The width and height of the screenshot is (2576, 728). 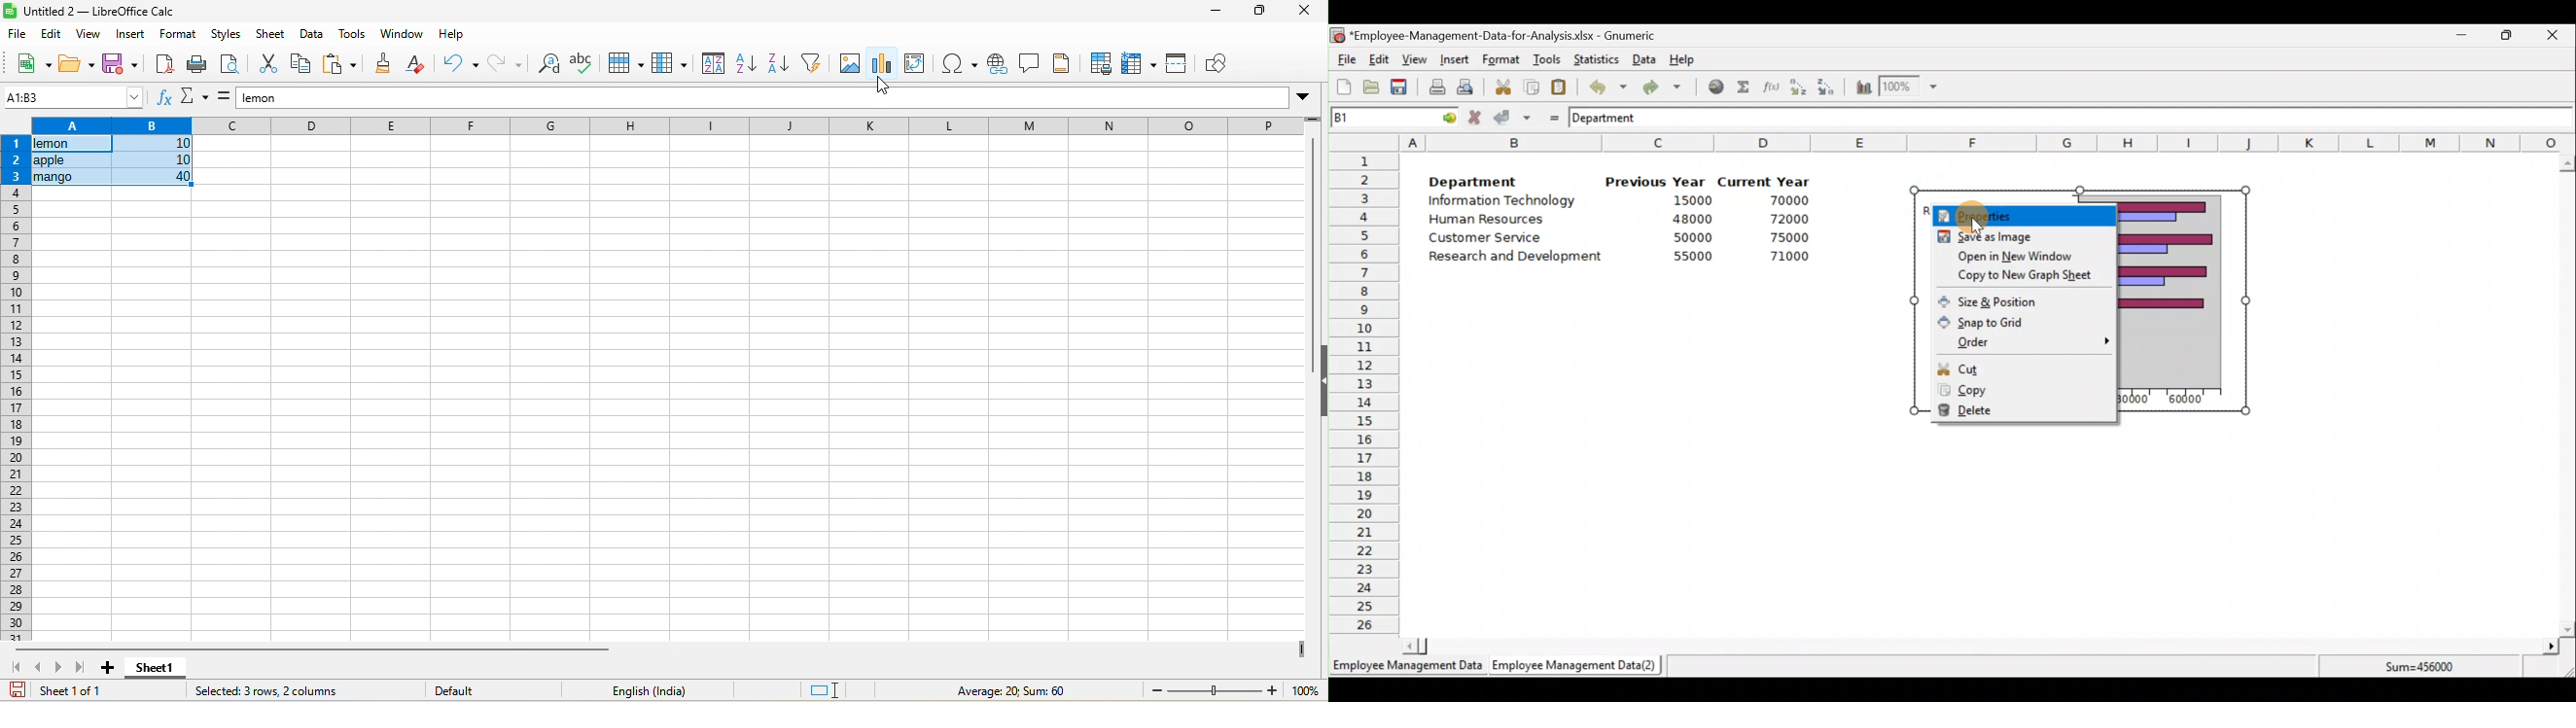 What do you see at coordinates (2121, 117) in the screenshot?
I see `Formula bar` at bounding box center [2121, 117].